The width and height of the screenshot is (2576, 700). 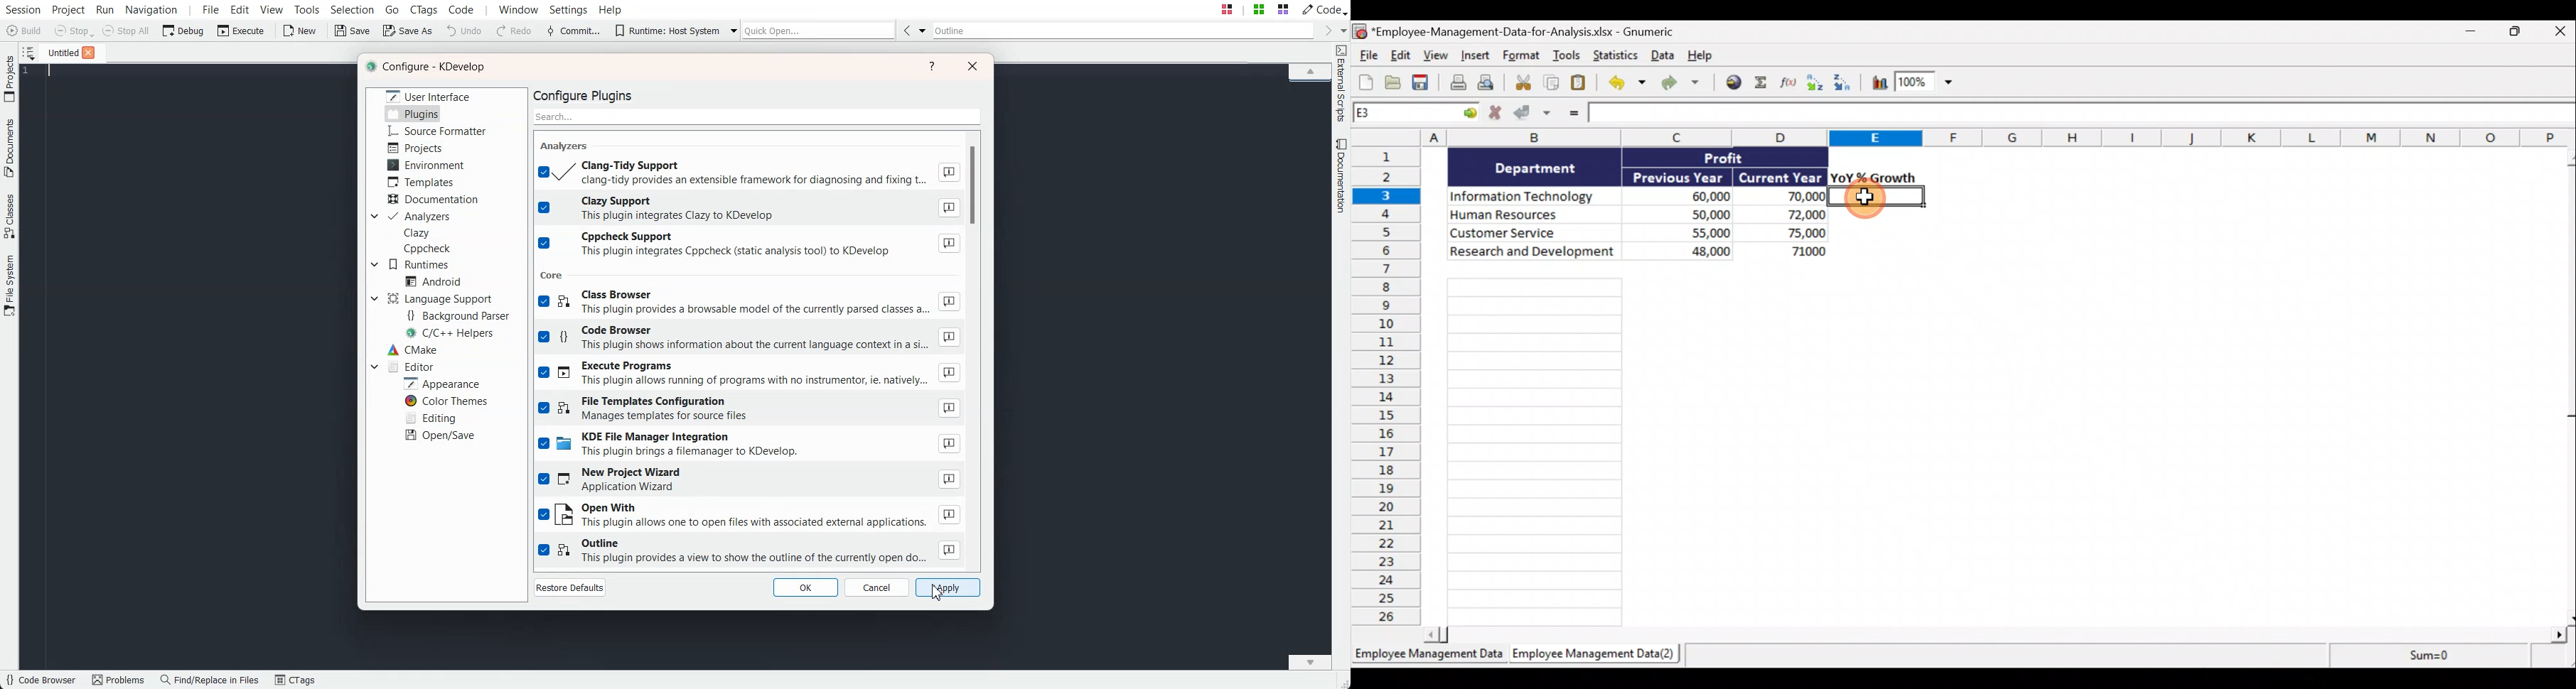 What do you see at coordinates (750, 374) in the screenshot?
I see `Execute Programs` at bounding box center [750, 374].